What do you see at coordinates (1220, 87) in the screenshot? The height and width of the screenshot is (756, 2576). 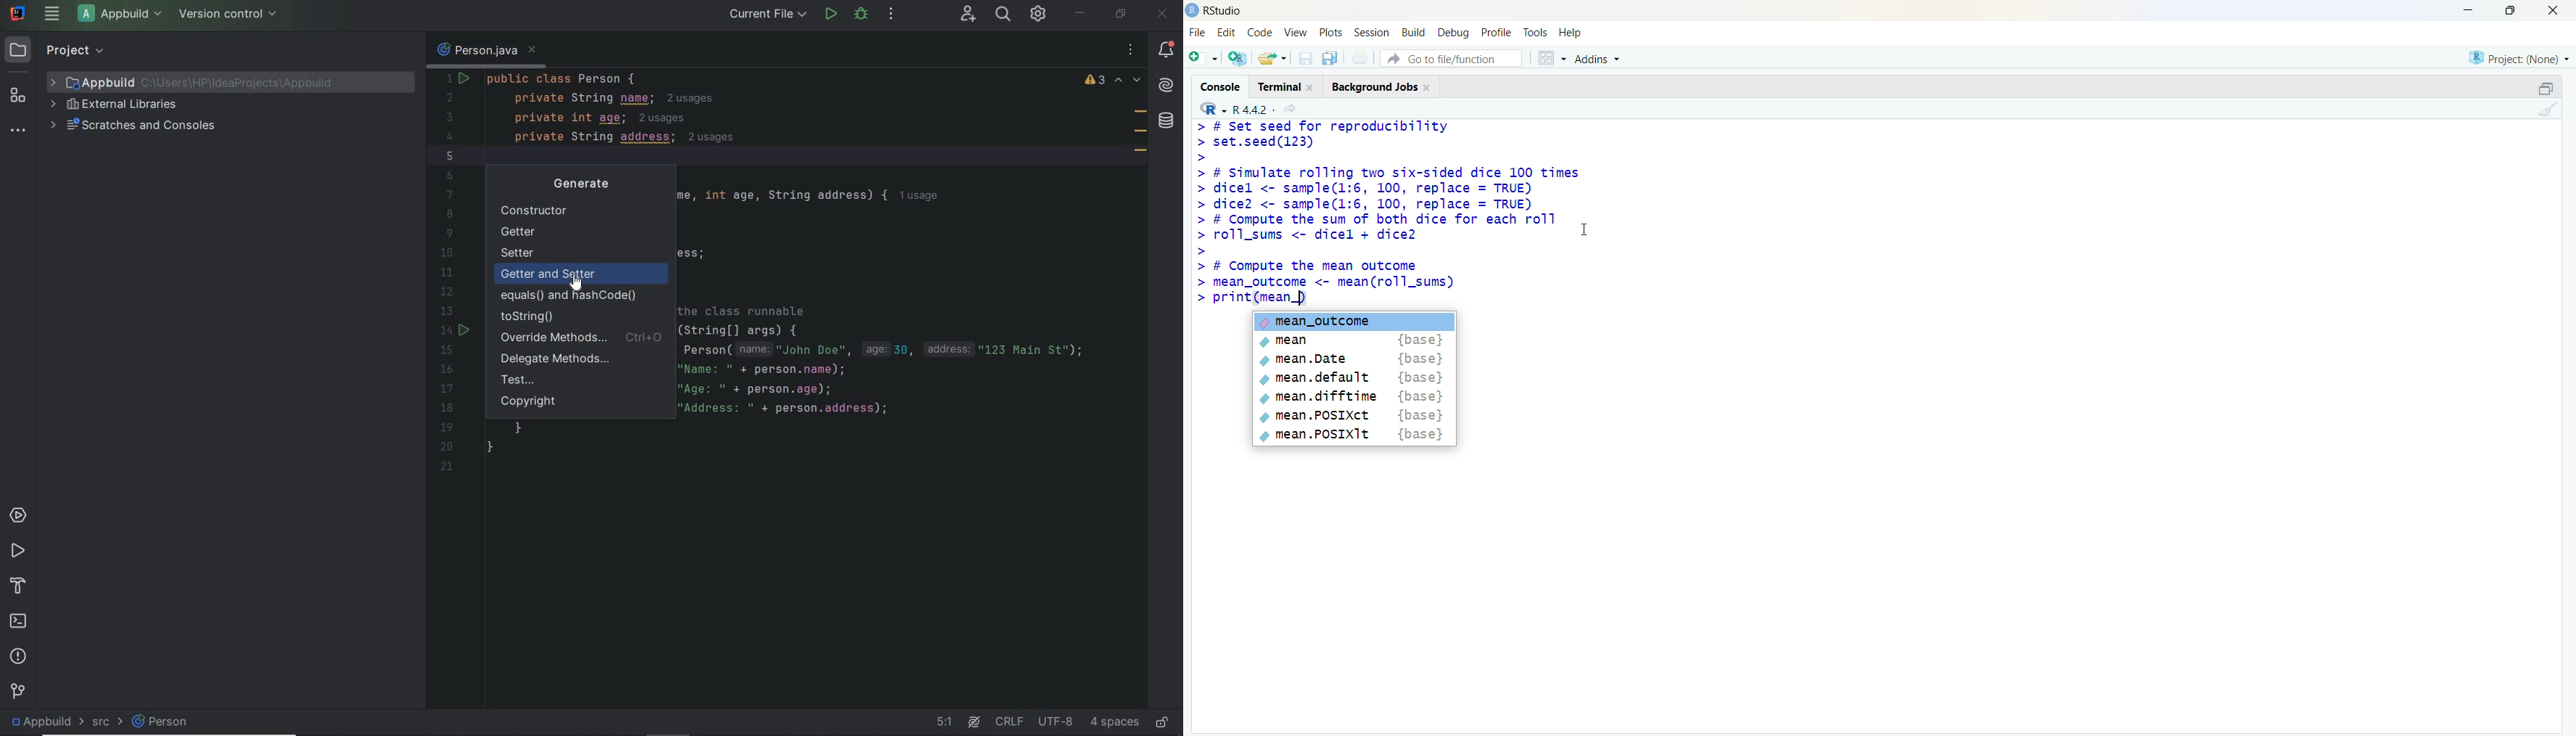 I see `cosole` at bounding box center [1220, 87].